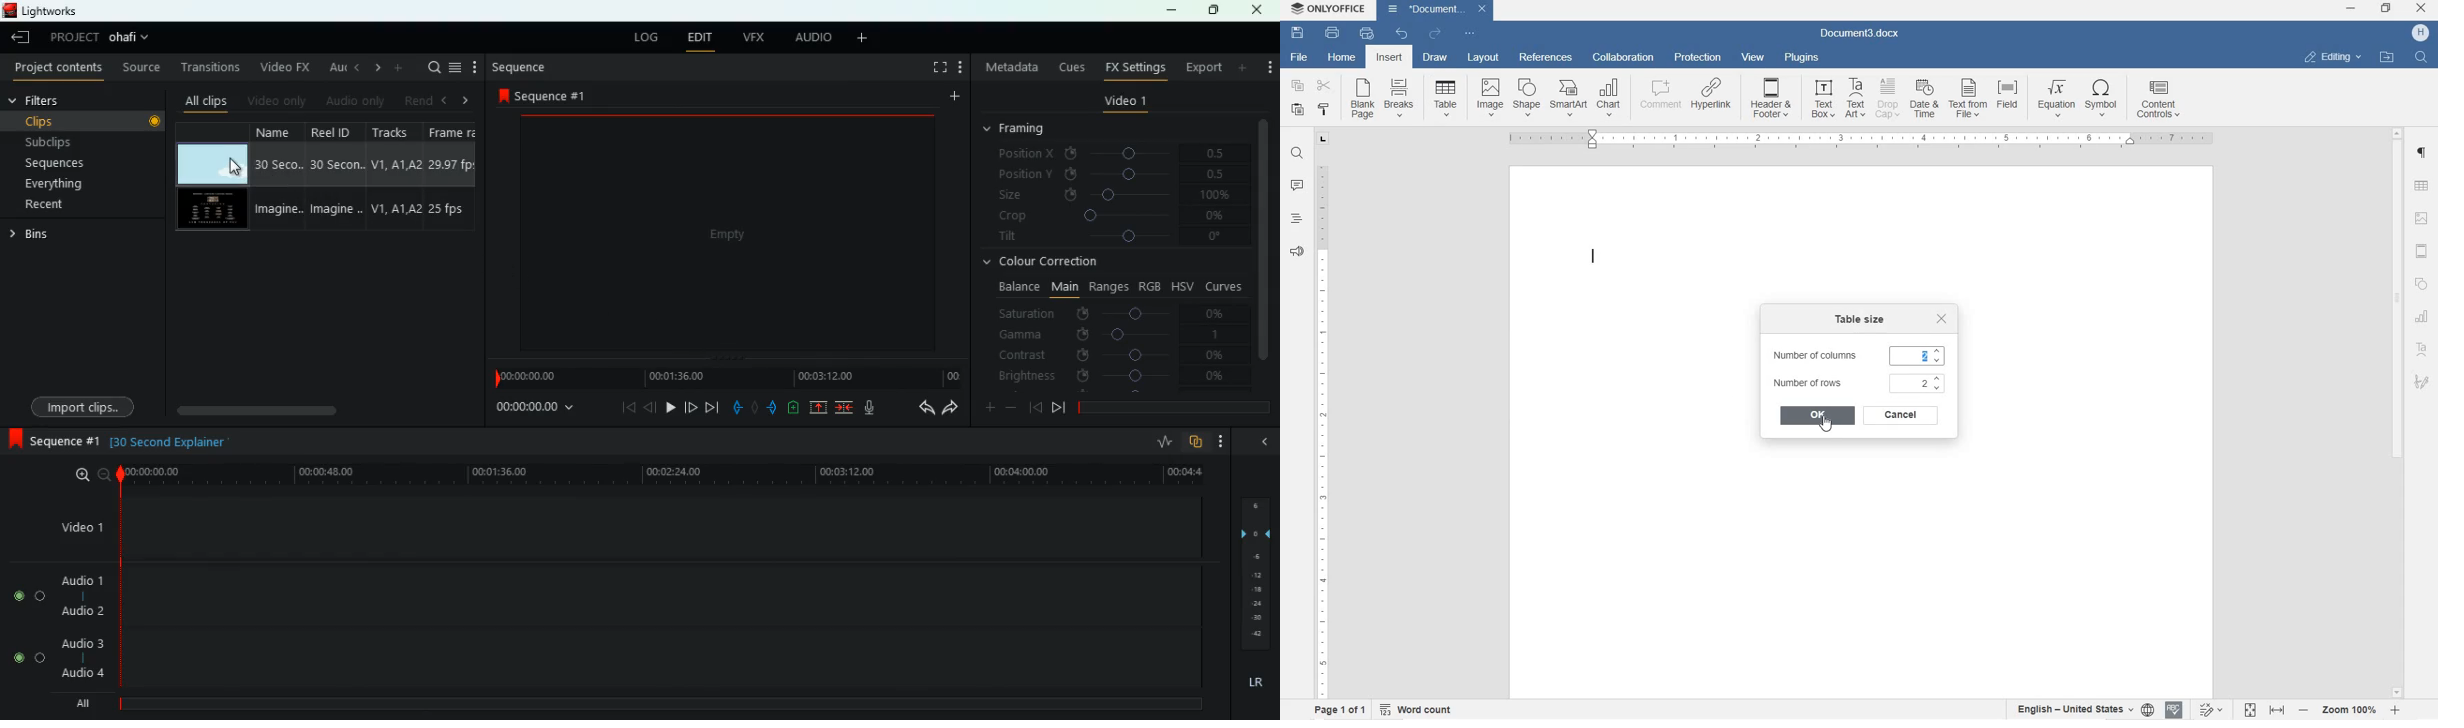  I want to click on FEEDBACK & SUPPORT, so click(1294, 252).